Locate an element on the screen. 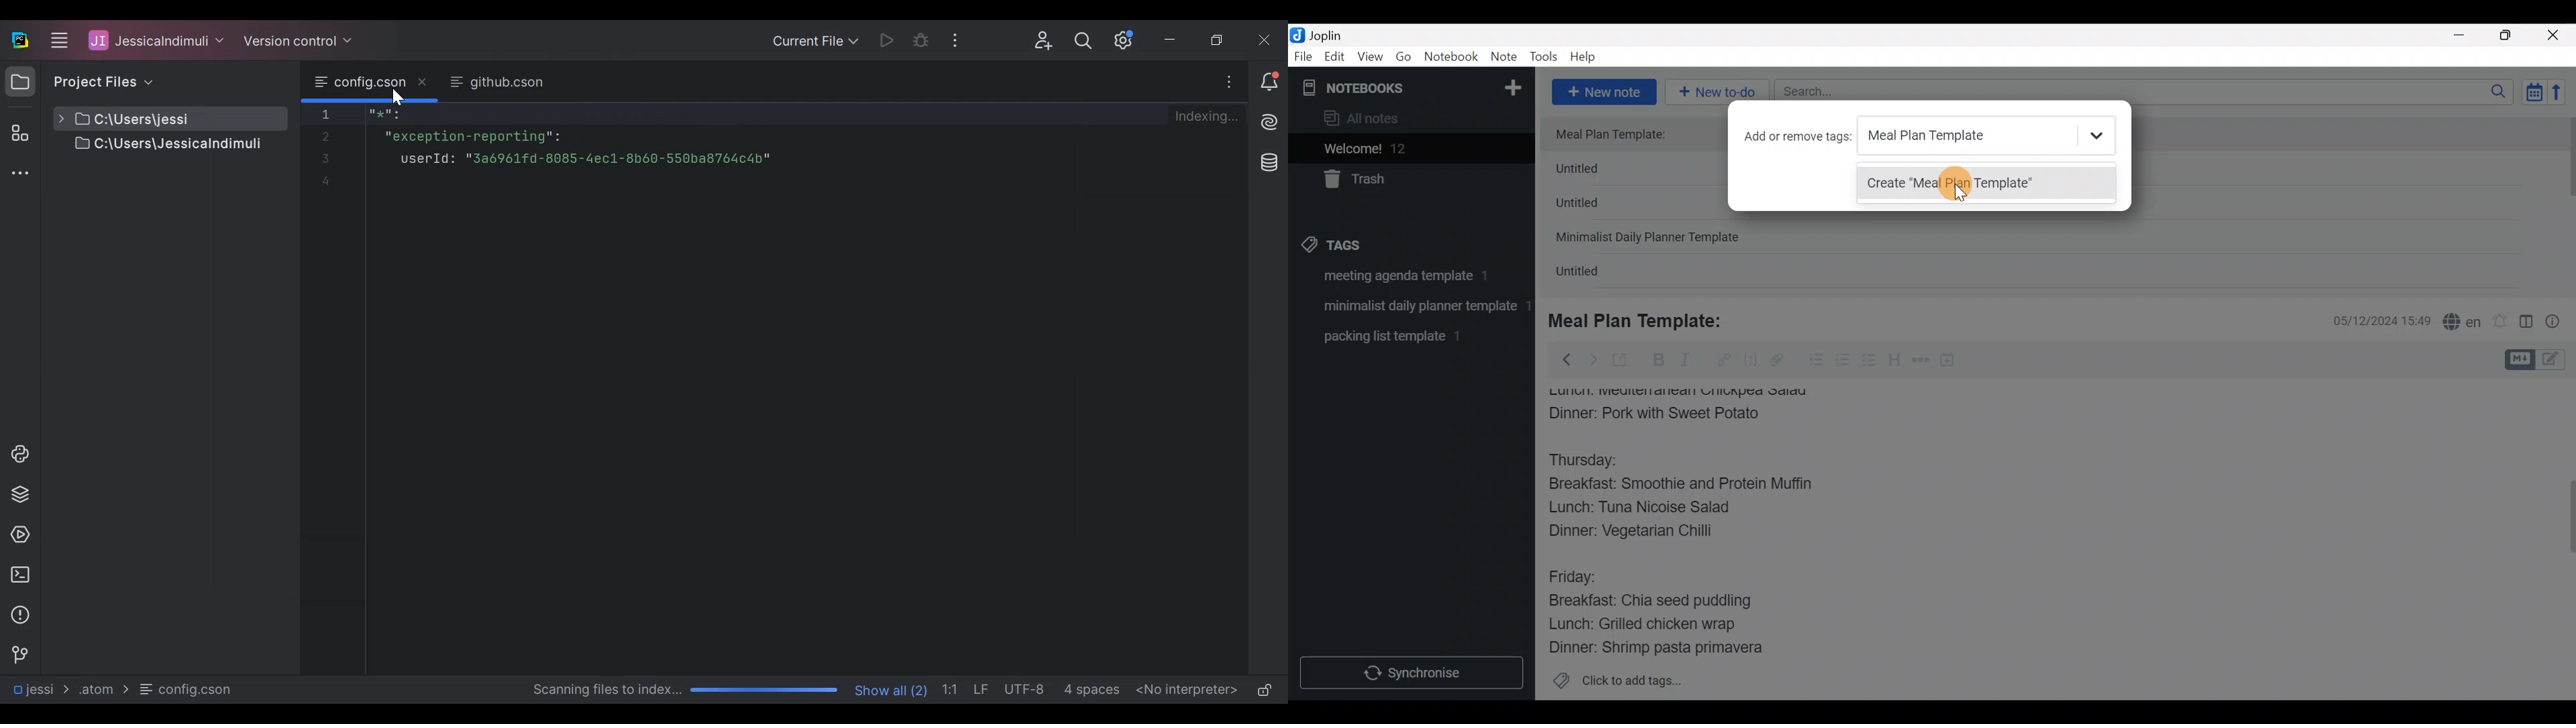  Forward is located at coordinates (1593, 359).